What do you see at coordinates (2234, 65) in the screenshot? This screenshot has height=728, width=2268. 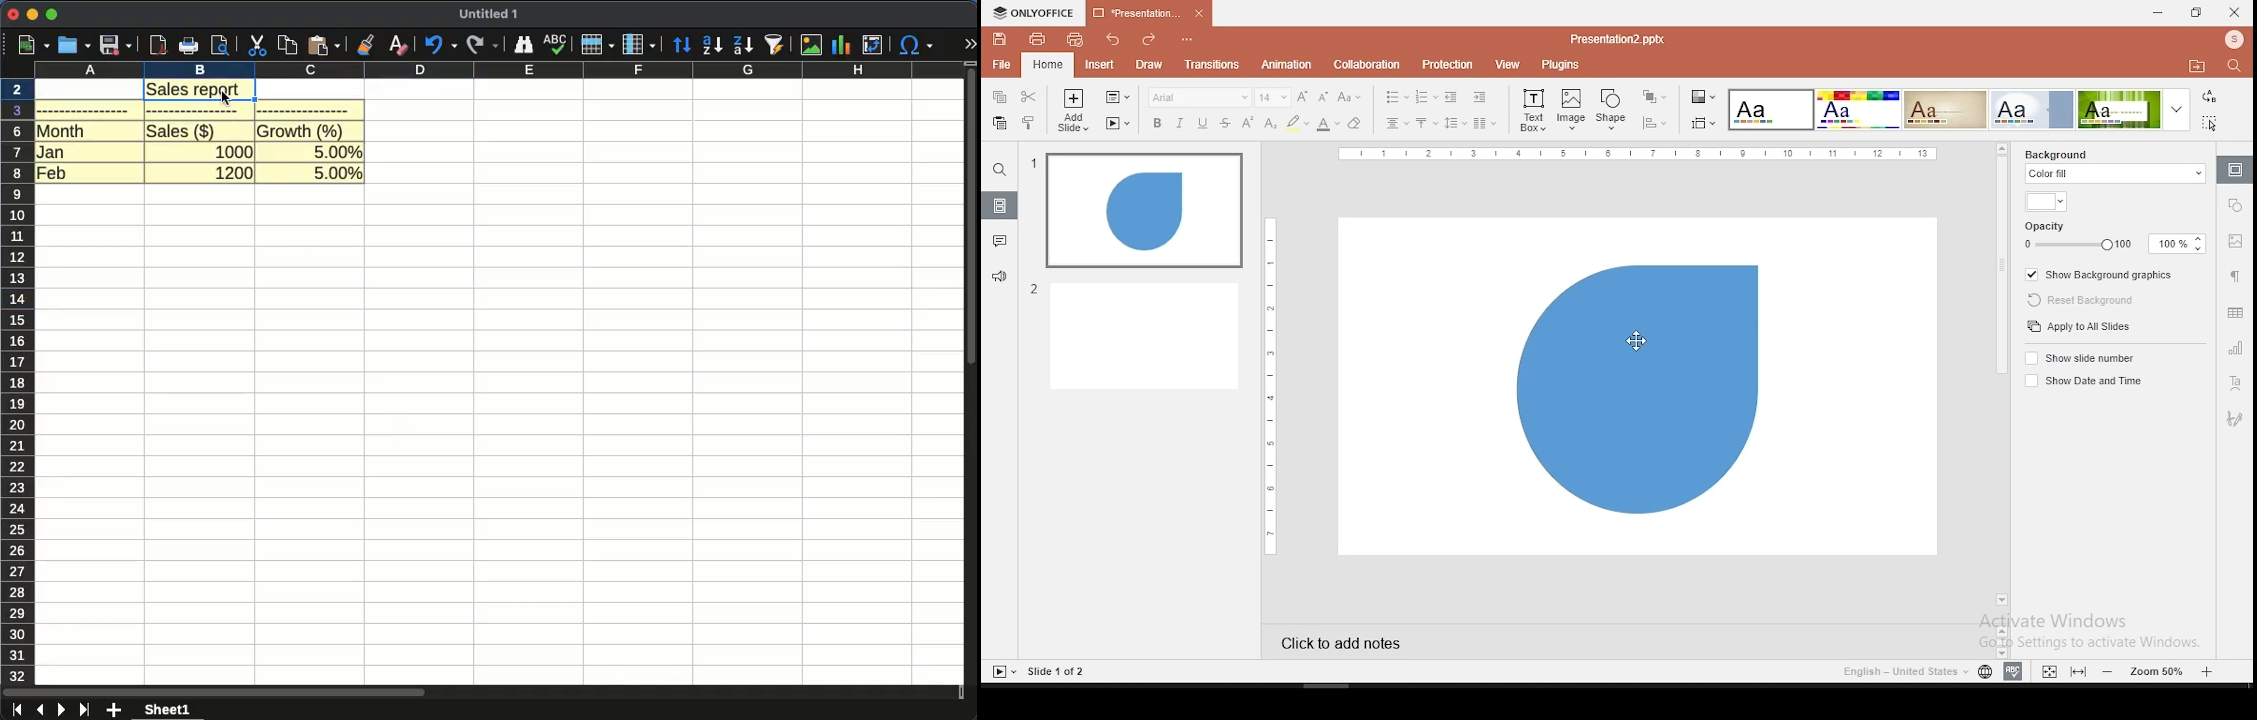 I see `find` at bounding box center [2234, 65].